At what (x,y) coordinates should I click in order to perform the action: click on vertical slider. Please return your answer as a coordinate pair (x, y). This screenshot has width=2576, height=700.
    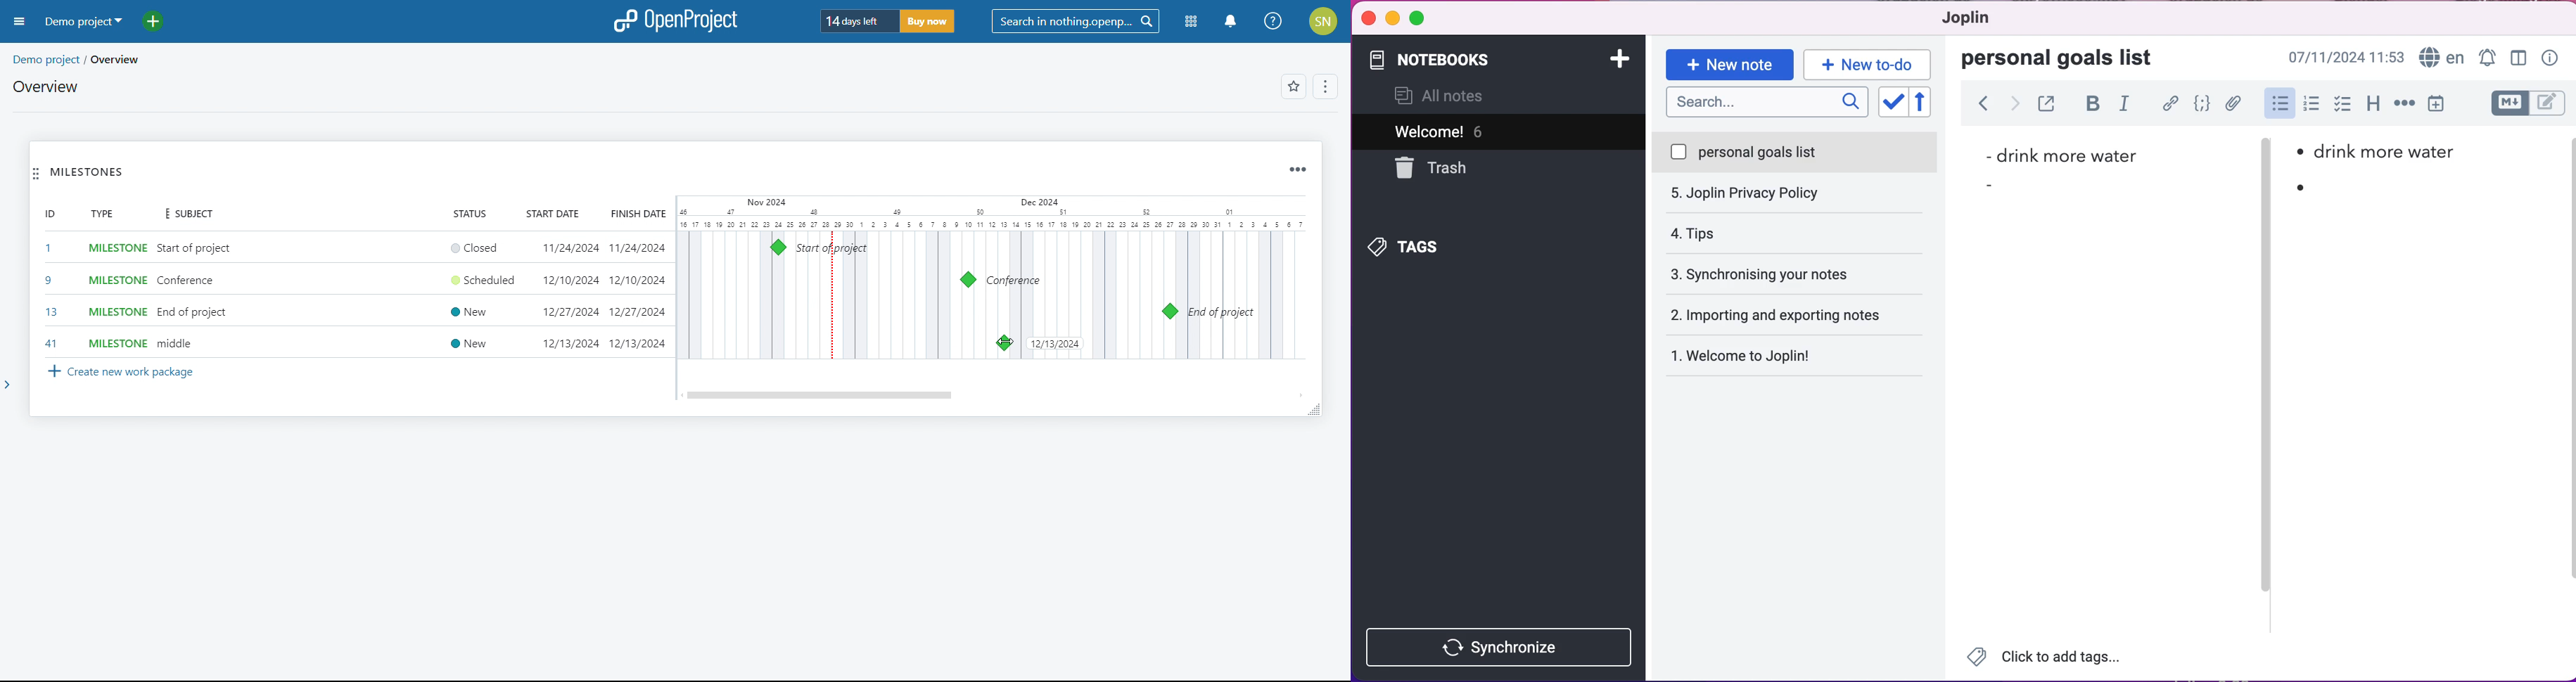
    Looking at the image, I should click on (2265, 180).